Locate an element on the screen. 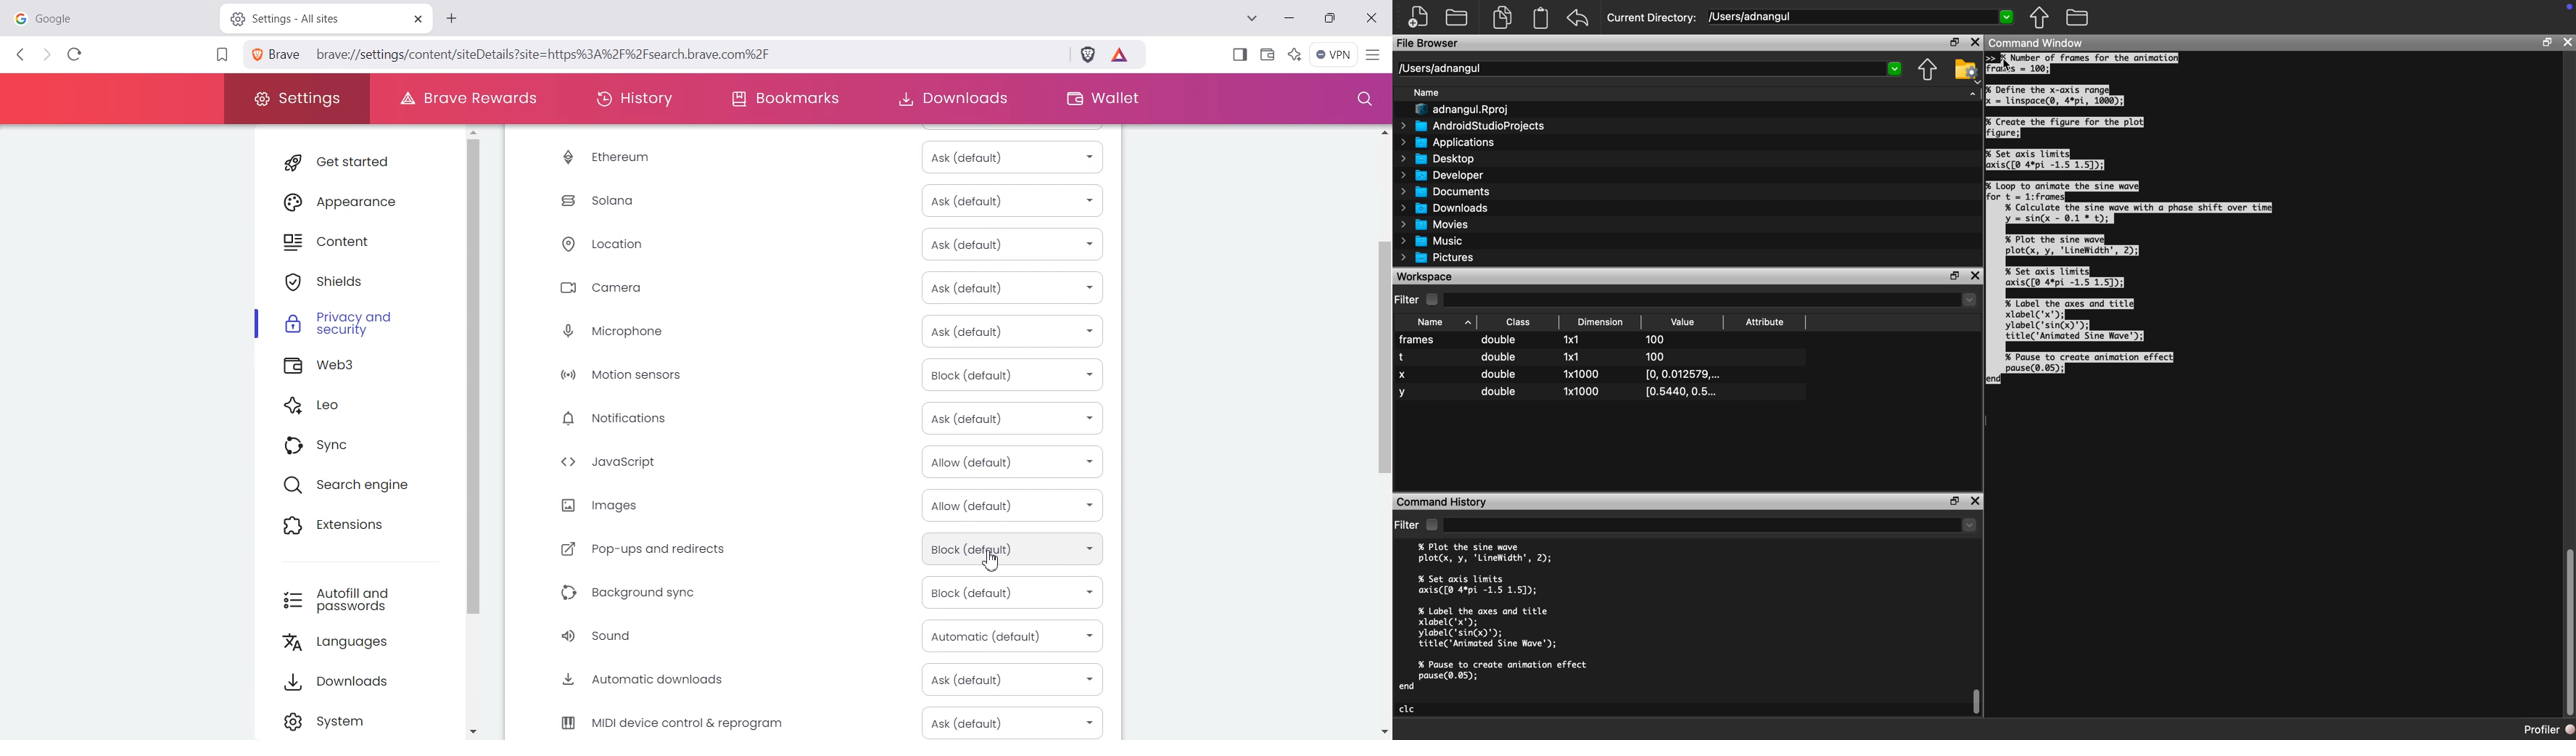  Search window is located at coordinates (1361, 99).